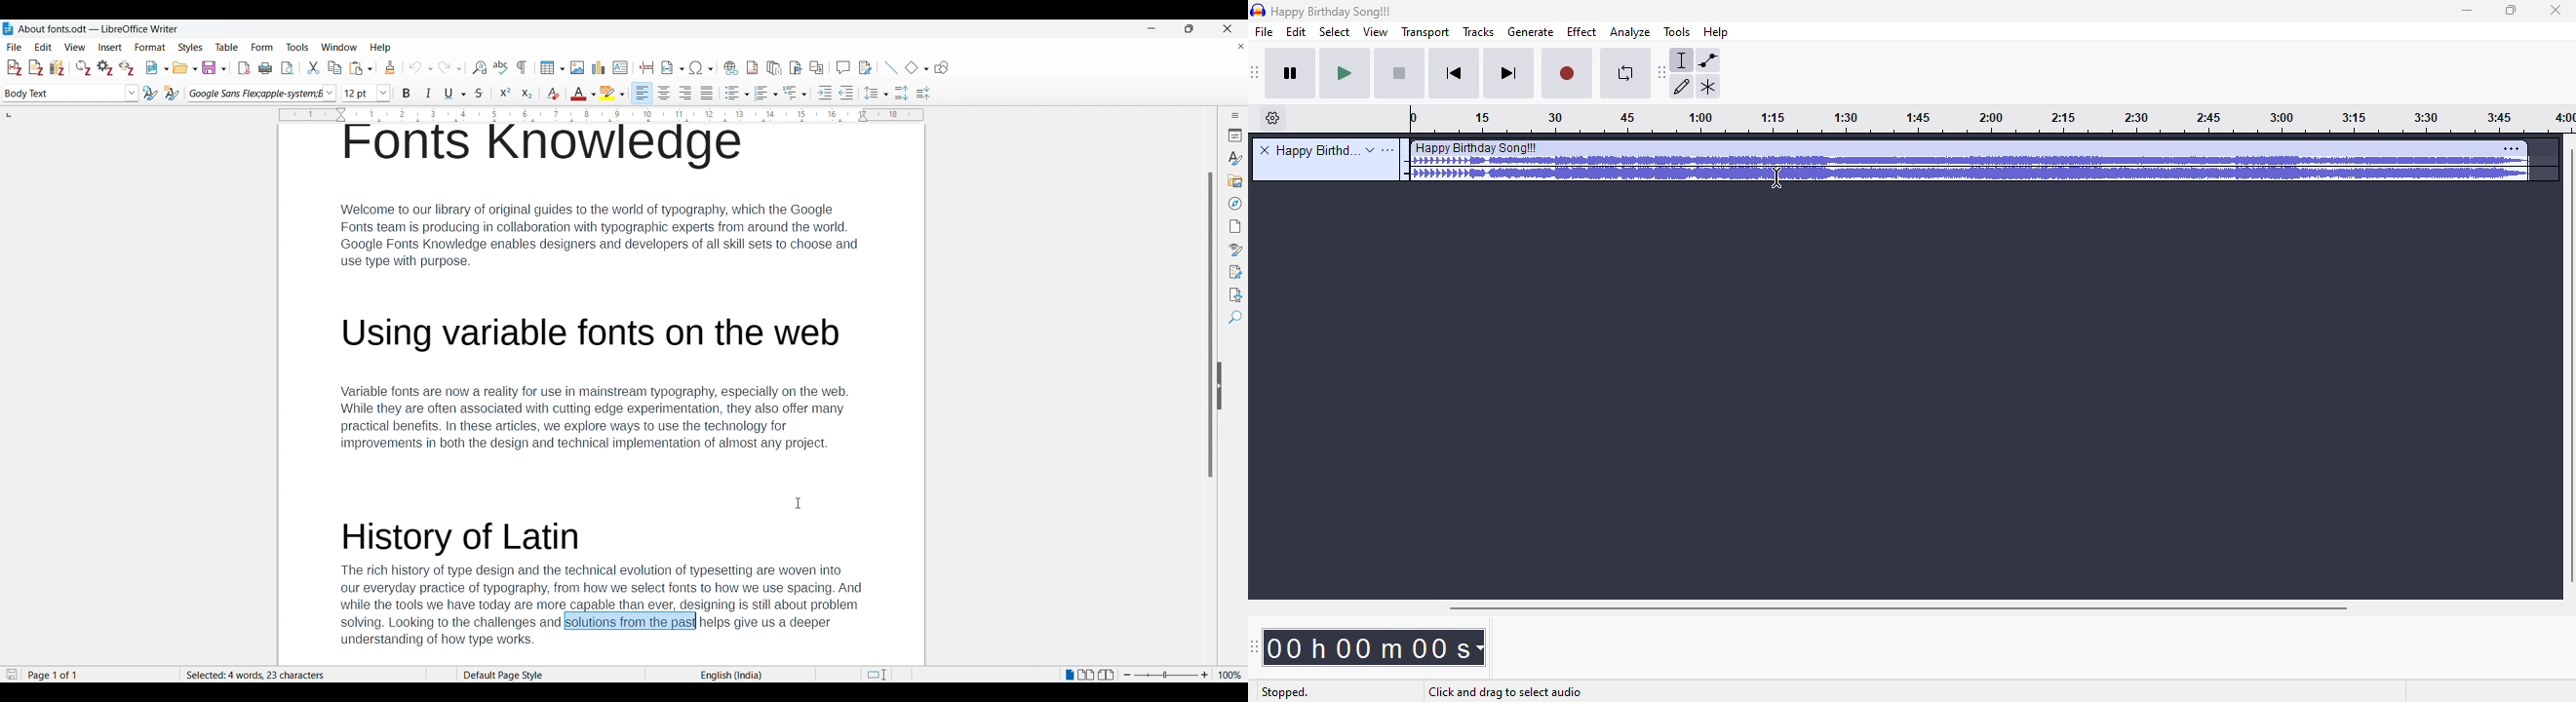  Describe the element at coordinates (1234, 226) in the screenshot. I see `Page` at that location.